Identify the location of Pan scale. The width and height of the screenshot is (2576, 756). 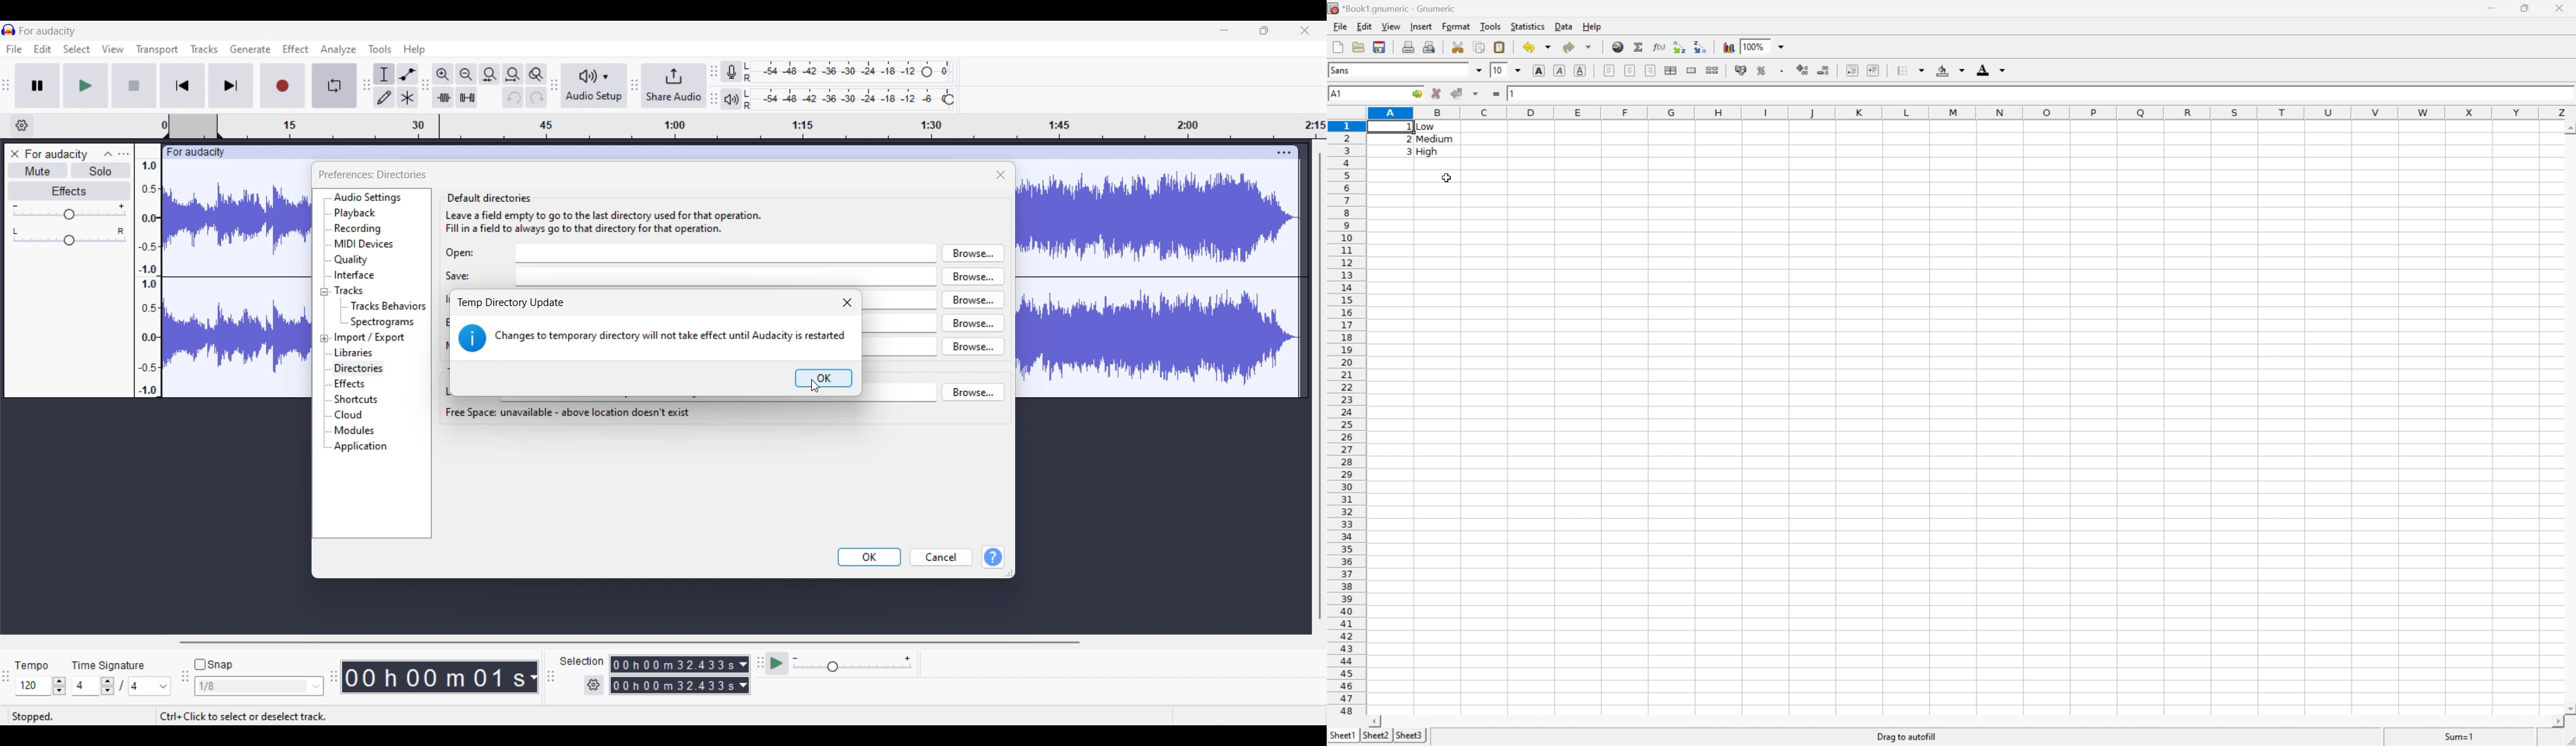
(69, 237).